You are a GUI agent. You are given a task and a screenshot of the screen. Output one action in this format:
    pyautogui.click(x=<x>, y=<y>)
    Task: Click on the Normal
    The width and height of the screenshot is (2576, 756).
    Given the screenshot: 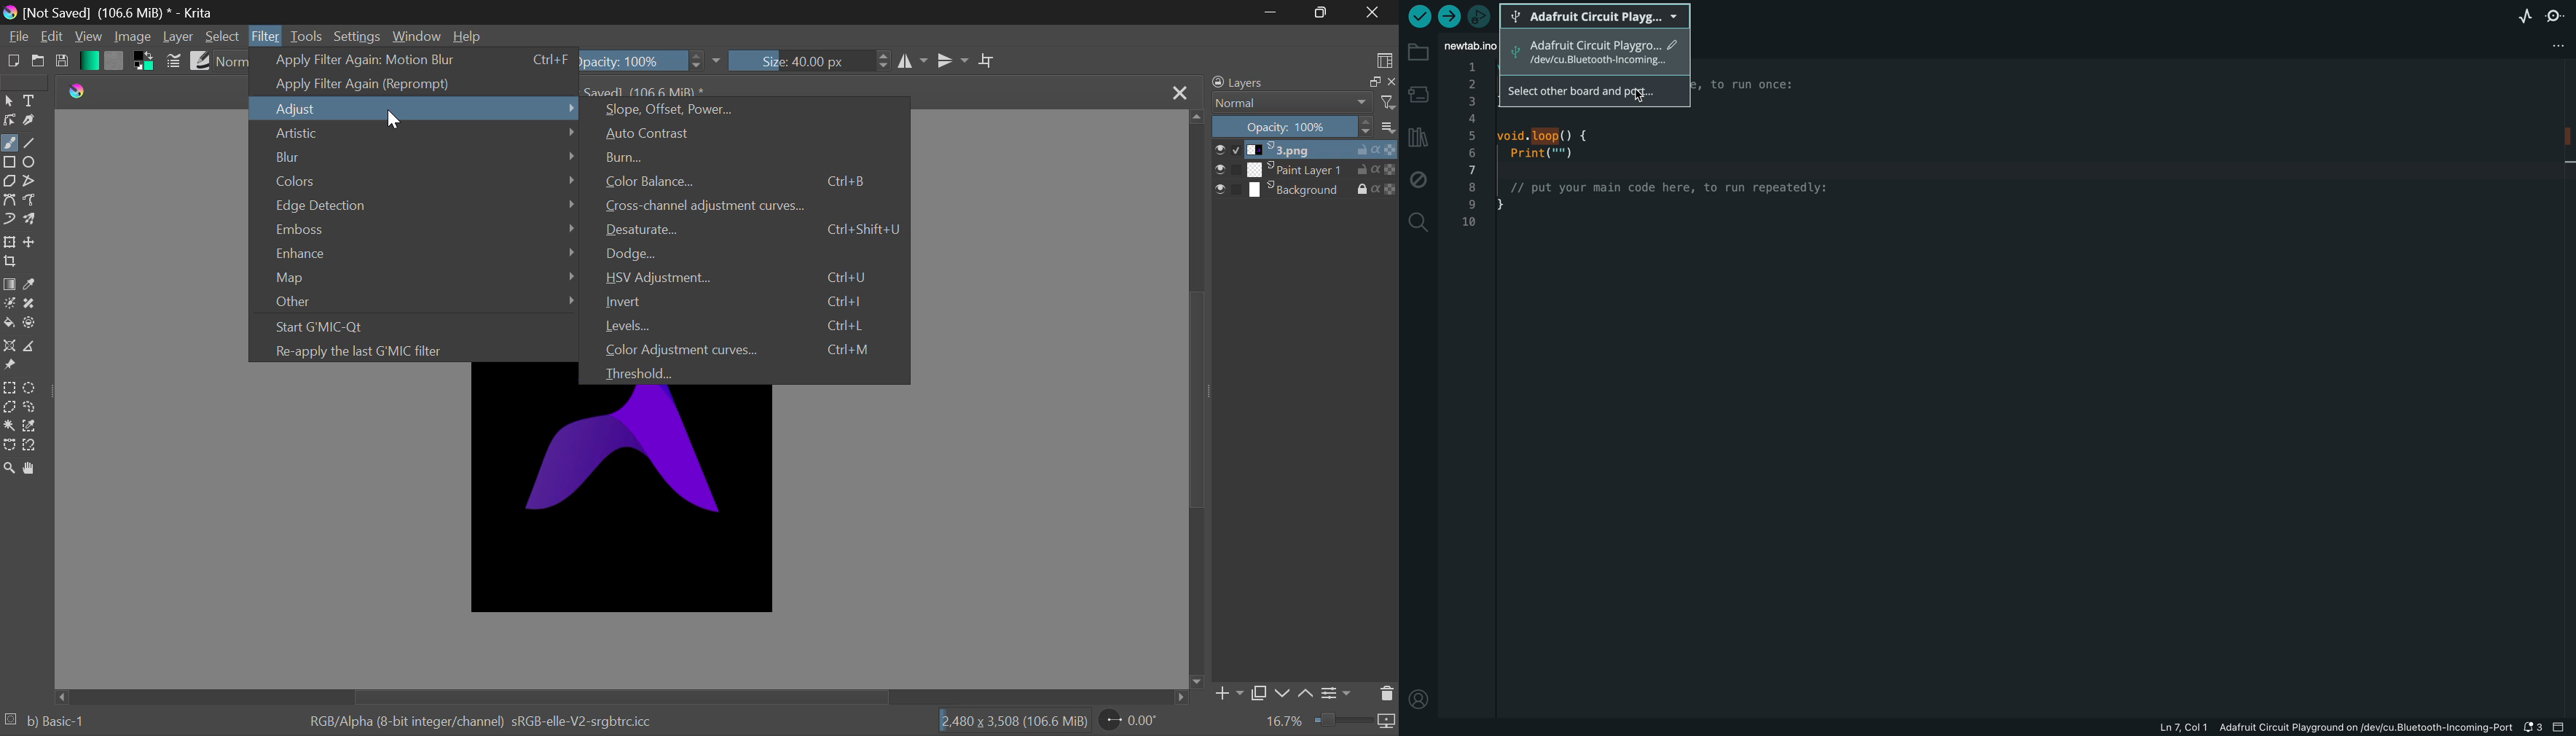 What is the action you would take?
    pyautogui.click(x=1289, y=103)
    